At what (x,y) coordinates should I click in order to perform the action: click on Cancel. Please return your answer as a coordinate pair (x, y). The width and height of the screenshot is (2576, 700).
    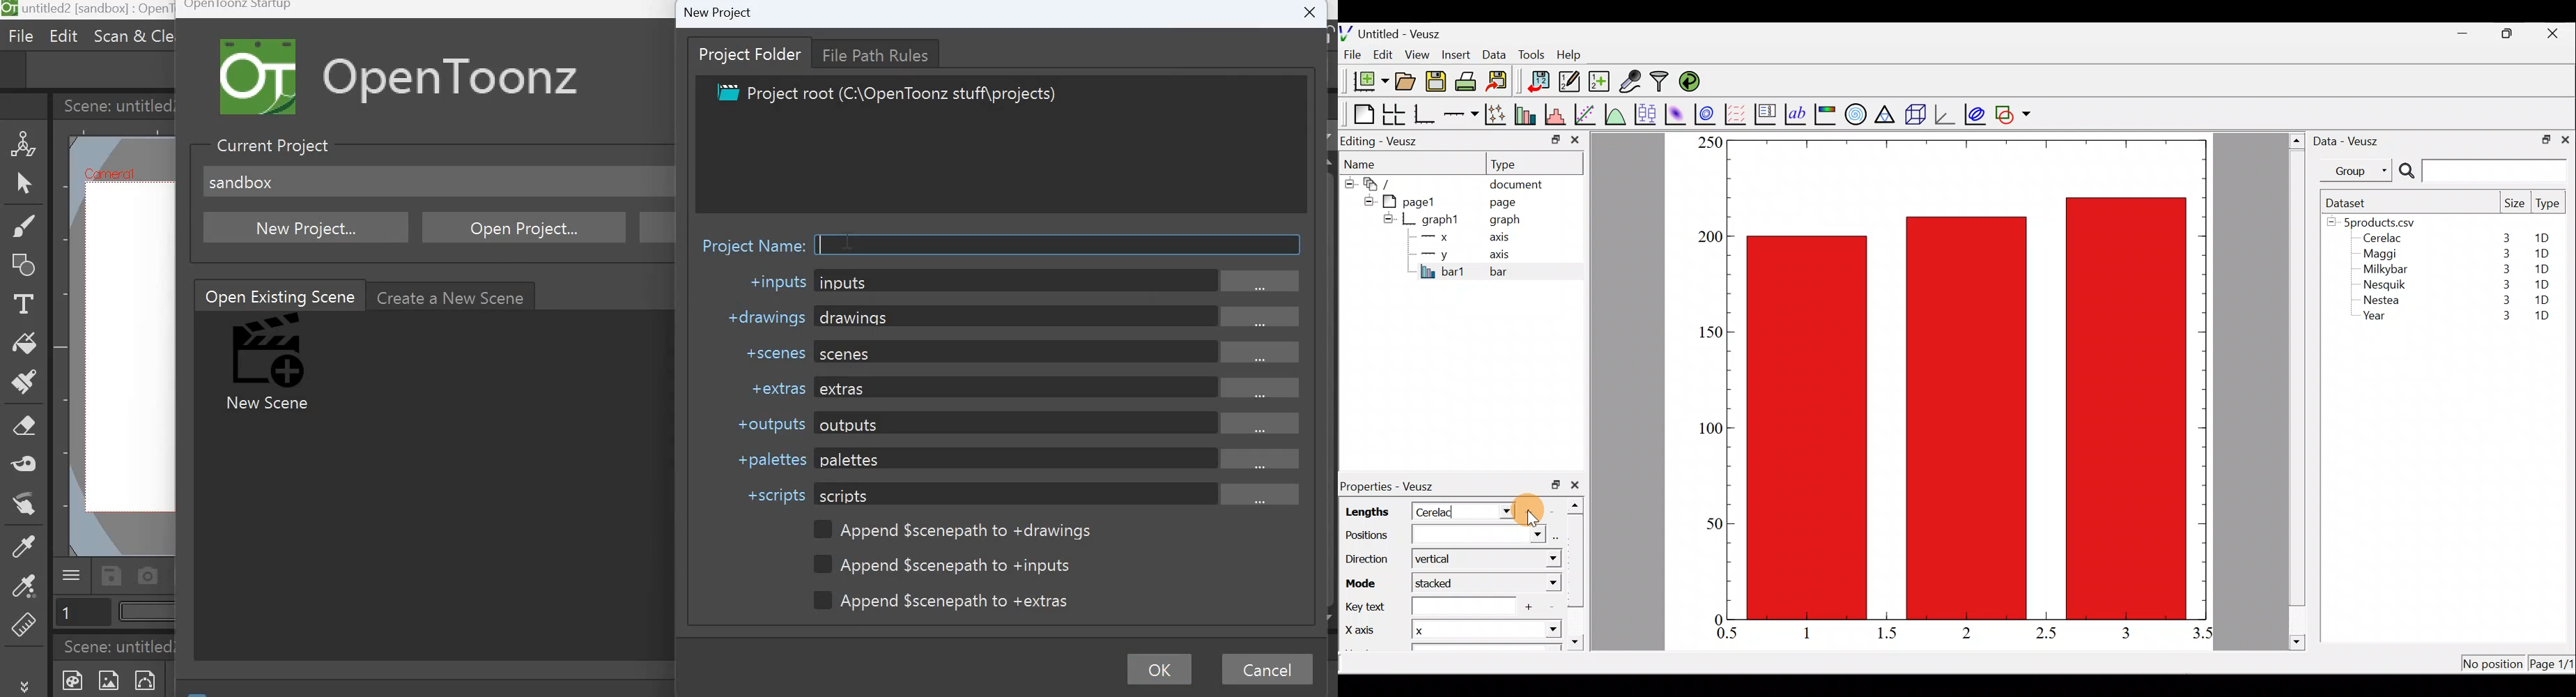
    Looking at the image, I should click on (1272, 671).